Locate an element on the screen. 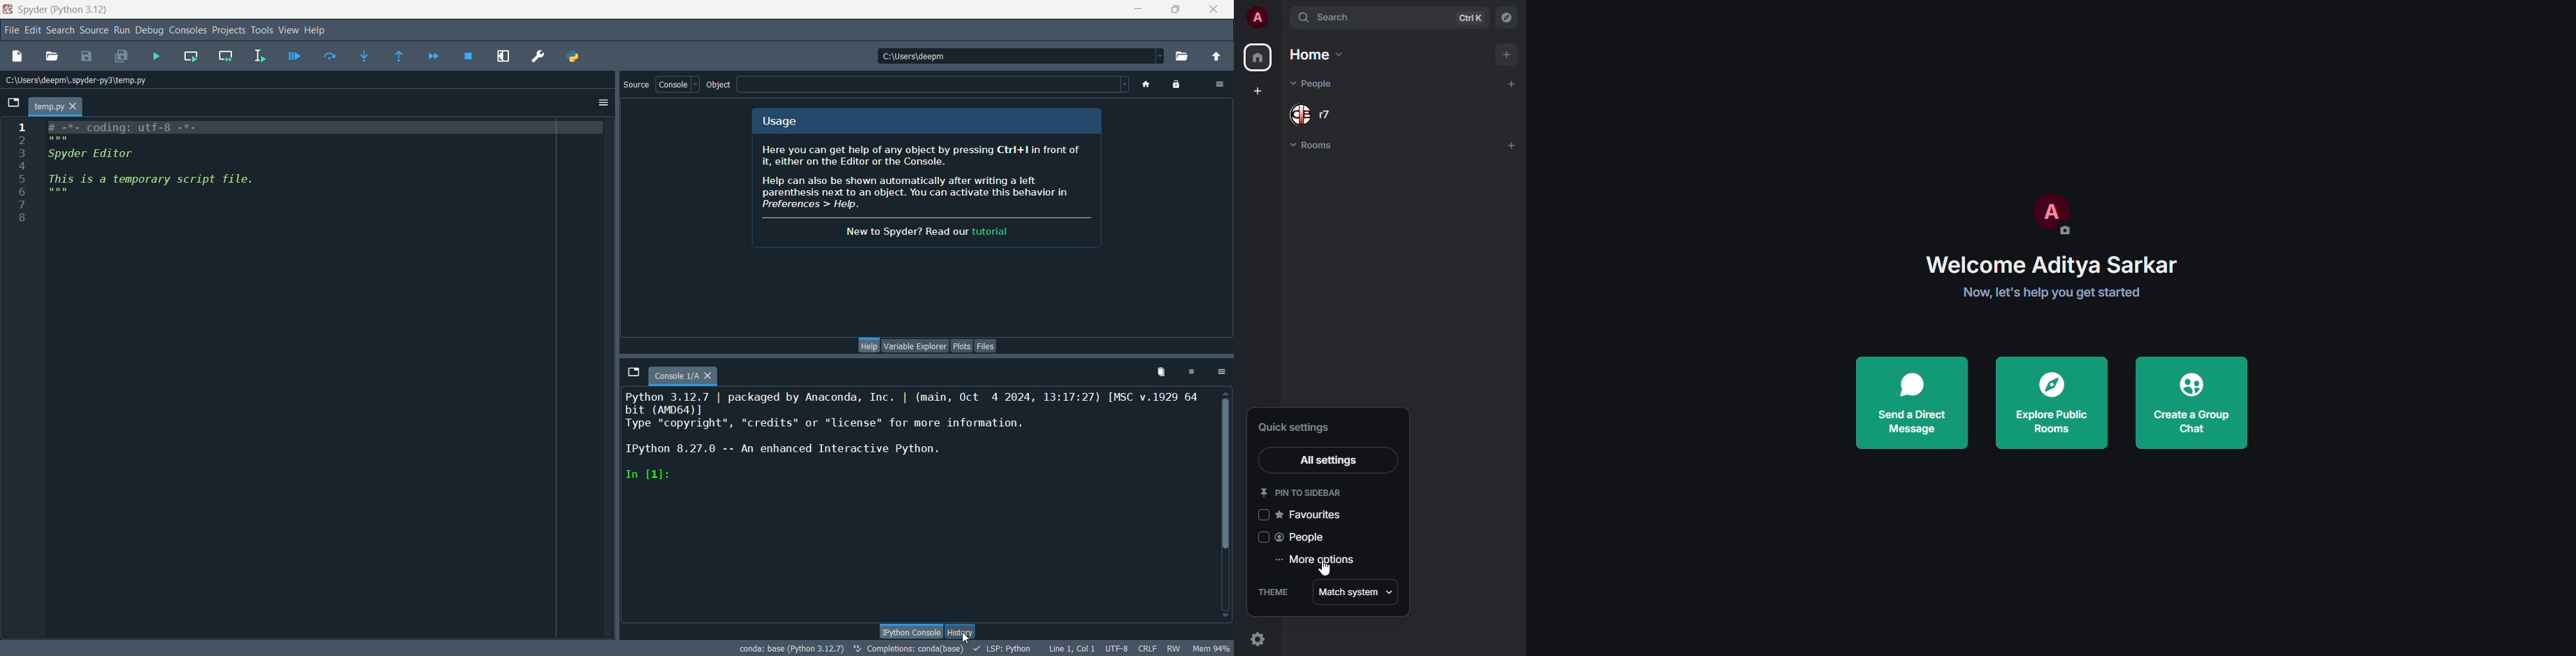 This screenshot has height=672, width=2576. create a group chat is located at coordinates (2191, 402).